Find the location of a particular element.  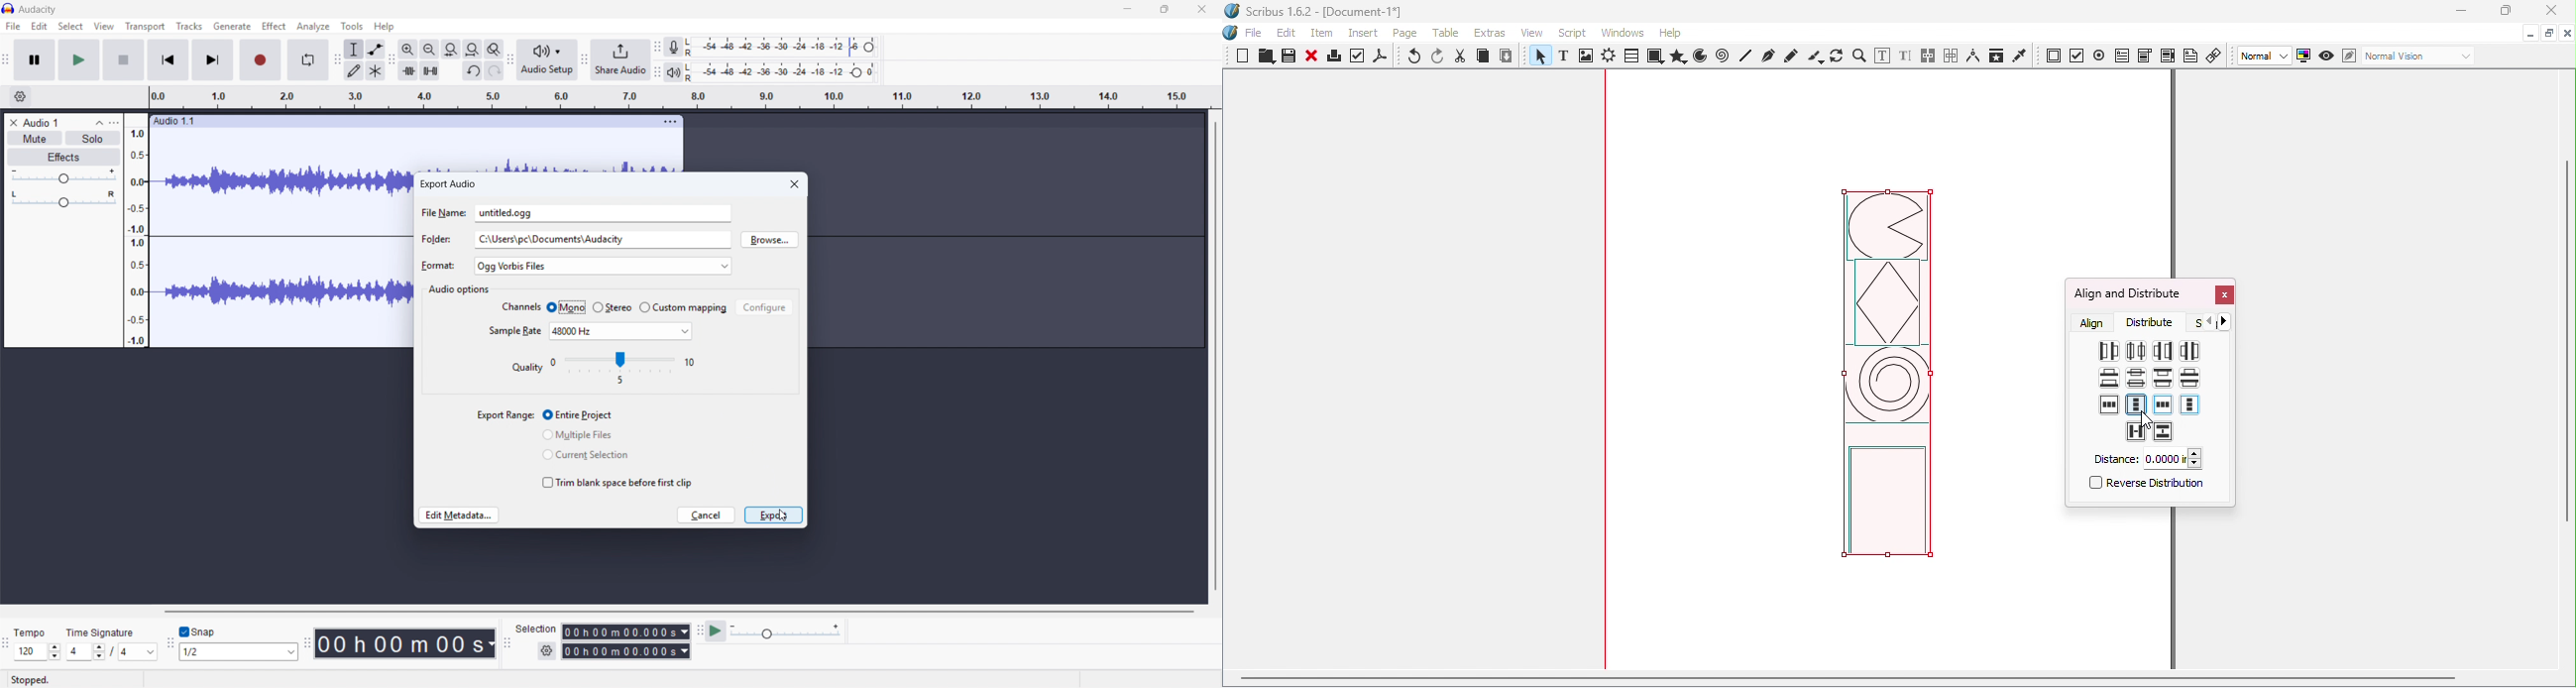

Stereo  is located at coordinates (613, 307).